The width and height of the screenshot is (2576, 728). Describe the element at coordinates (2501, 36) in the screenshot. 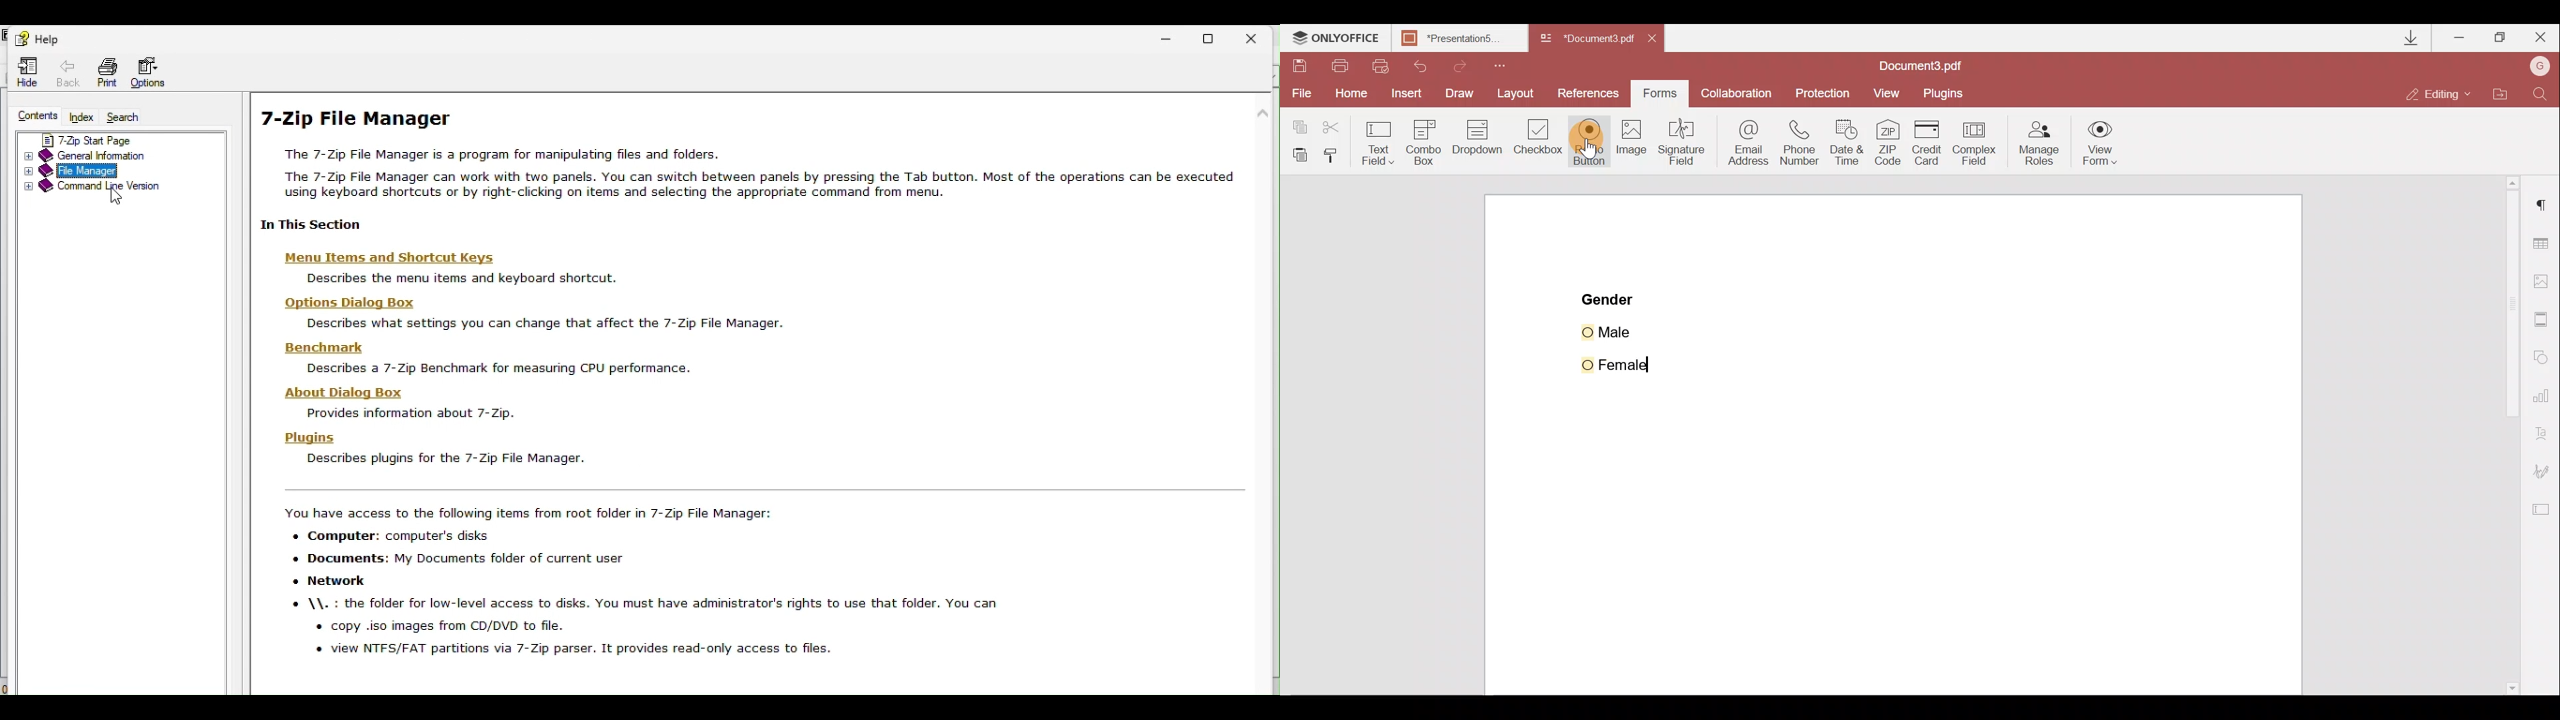

I see `Maximize` at that location.